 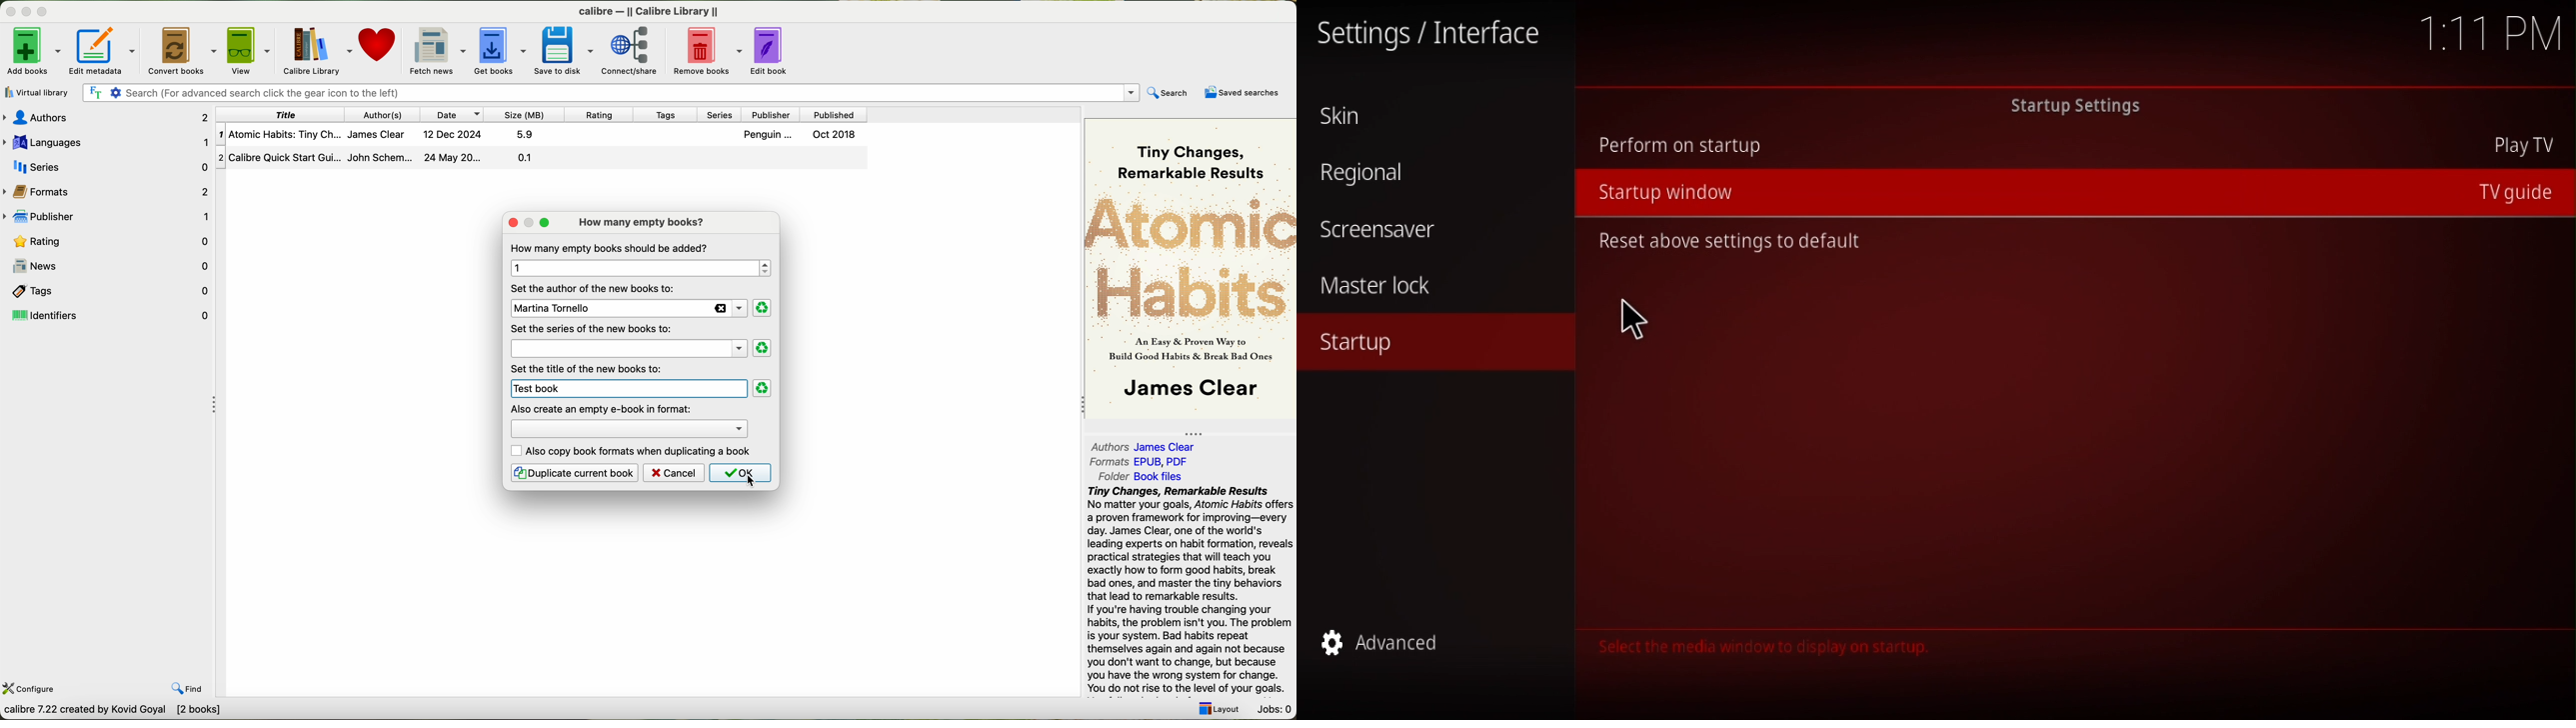 What do you see at coordinates (378, 46) in the screenshot?
I see `donate` at bounding box center [378, 46].